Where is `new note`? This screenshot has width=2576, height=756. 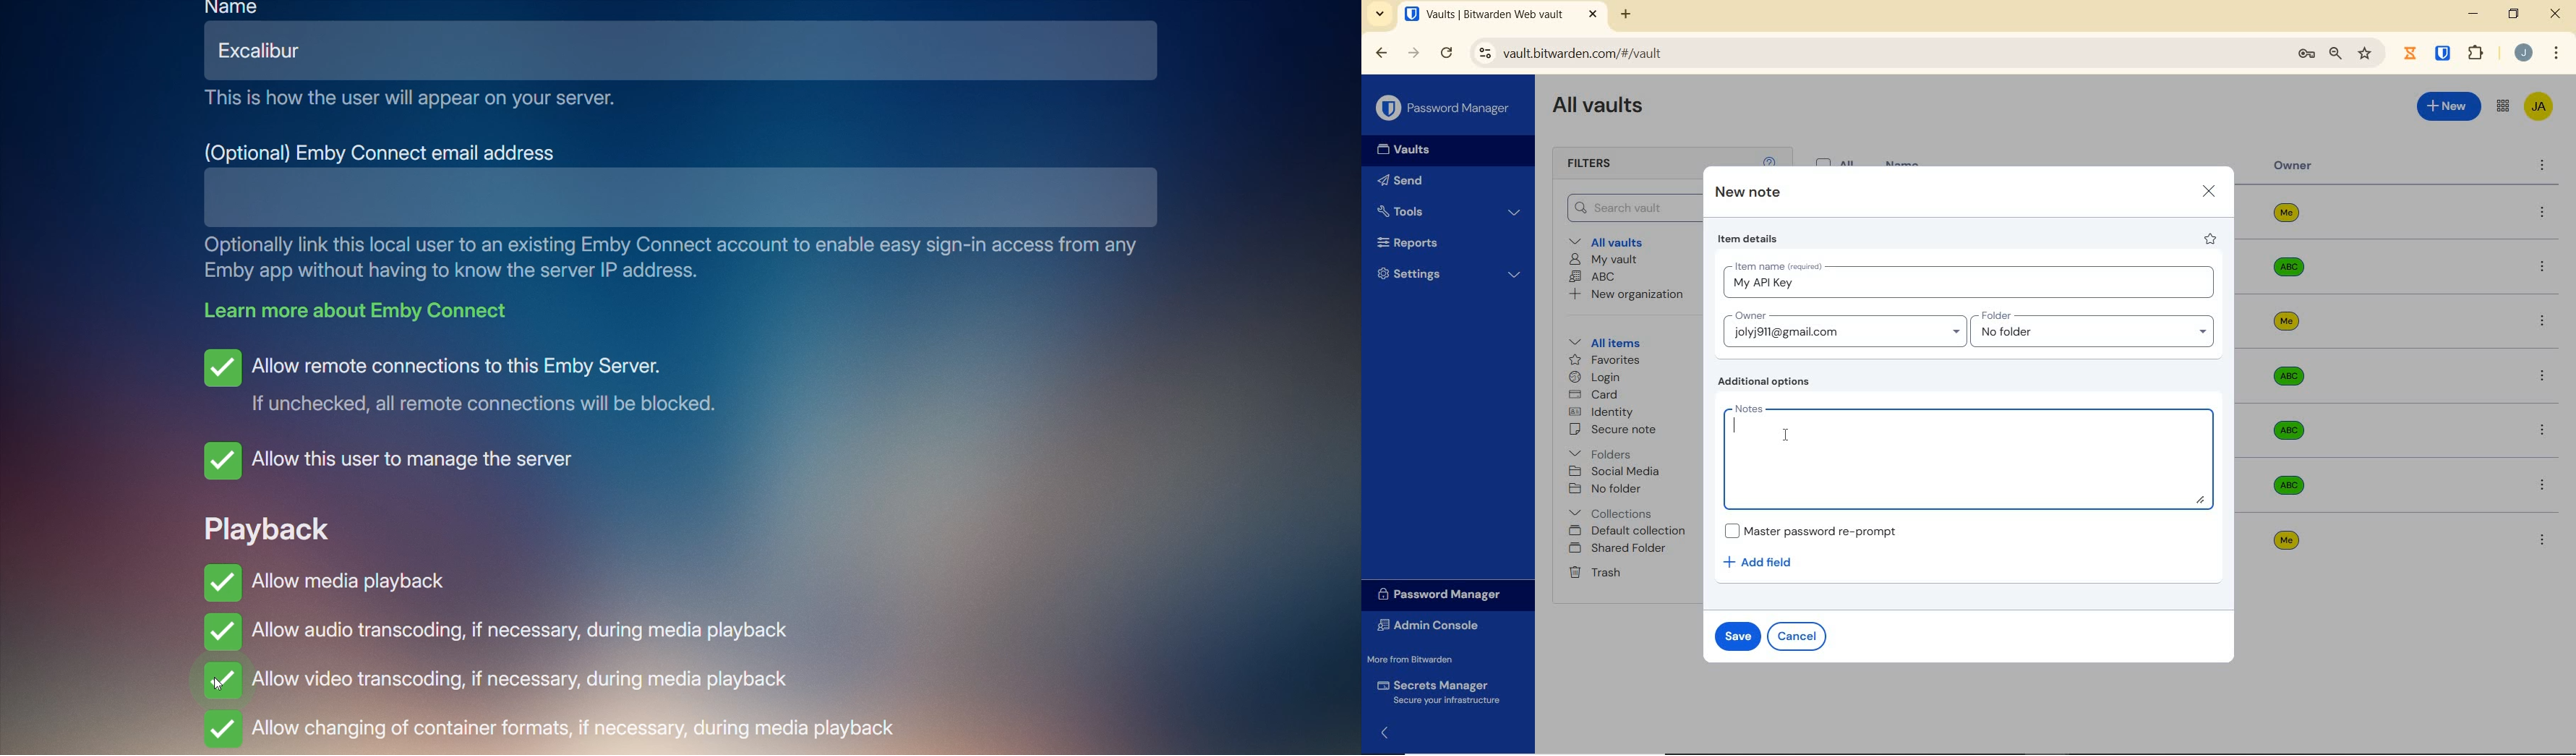
new note is located at coordinates (1747, 193).